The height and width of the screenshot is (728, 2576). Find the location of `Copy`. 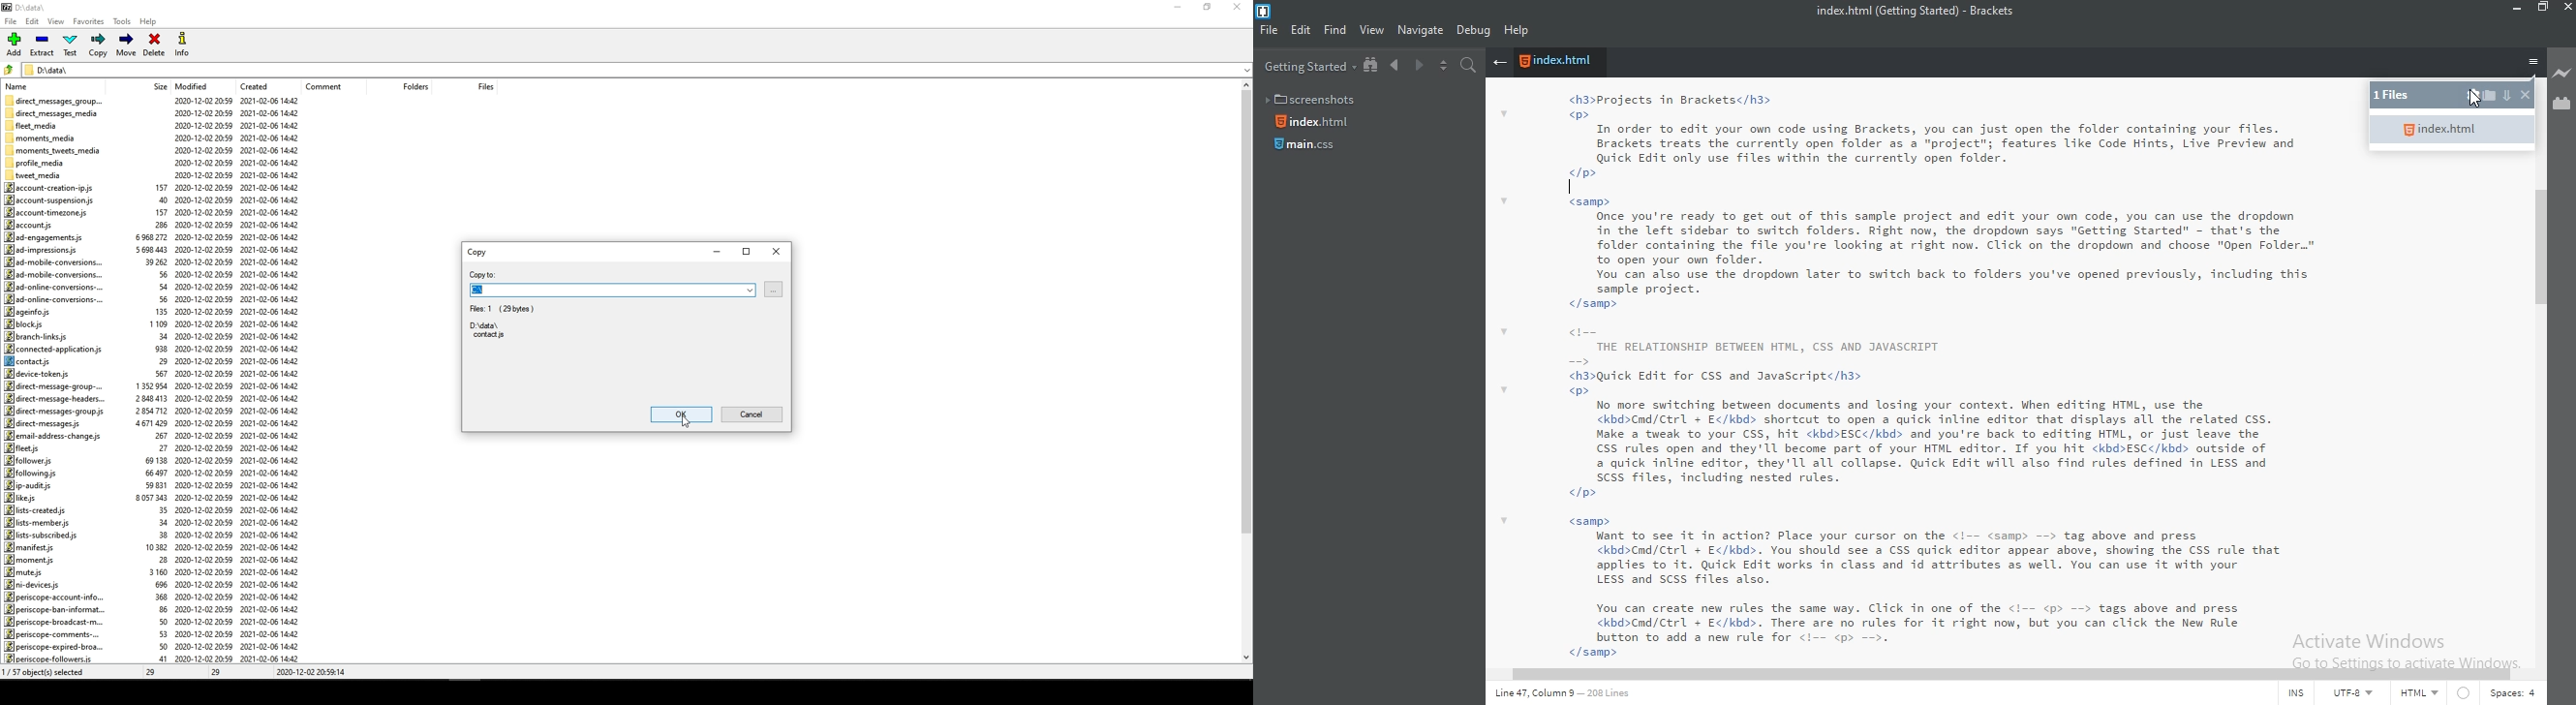

Copy is located at coordinates (99, 45).